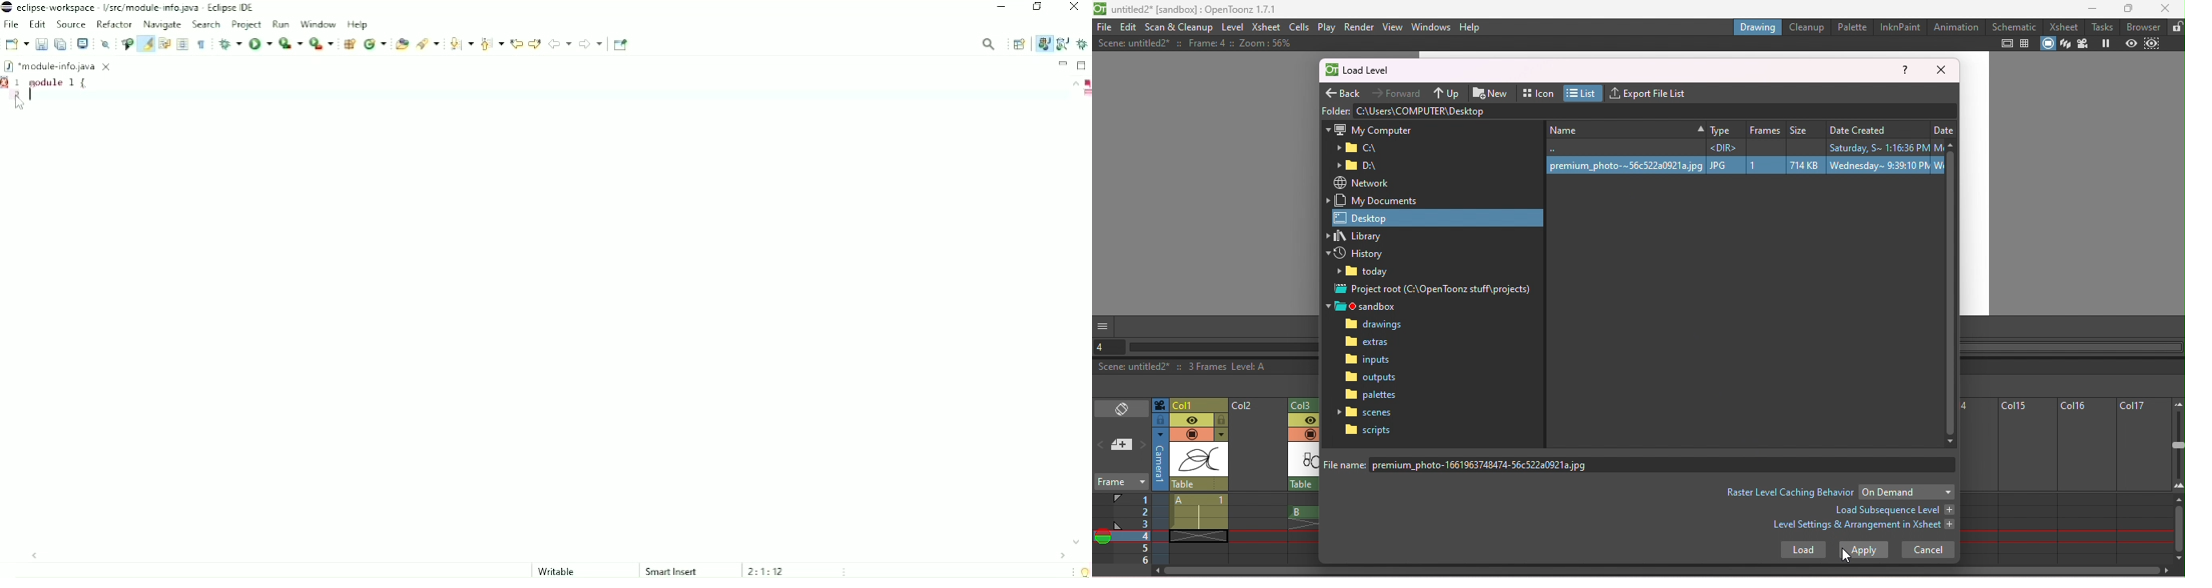 This screenshot has height=588, width=2212. What do you see at coordinates (1043, 43) in the screenshot?
I see `Java` at bounding box center [1043, 43].